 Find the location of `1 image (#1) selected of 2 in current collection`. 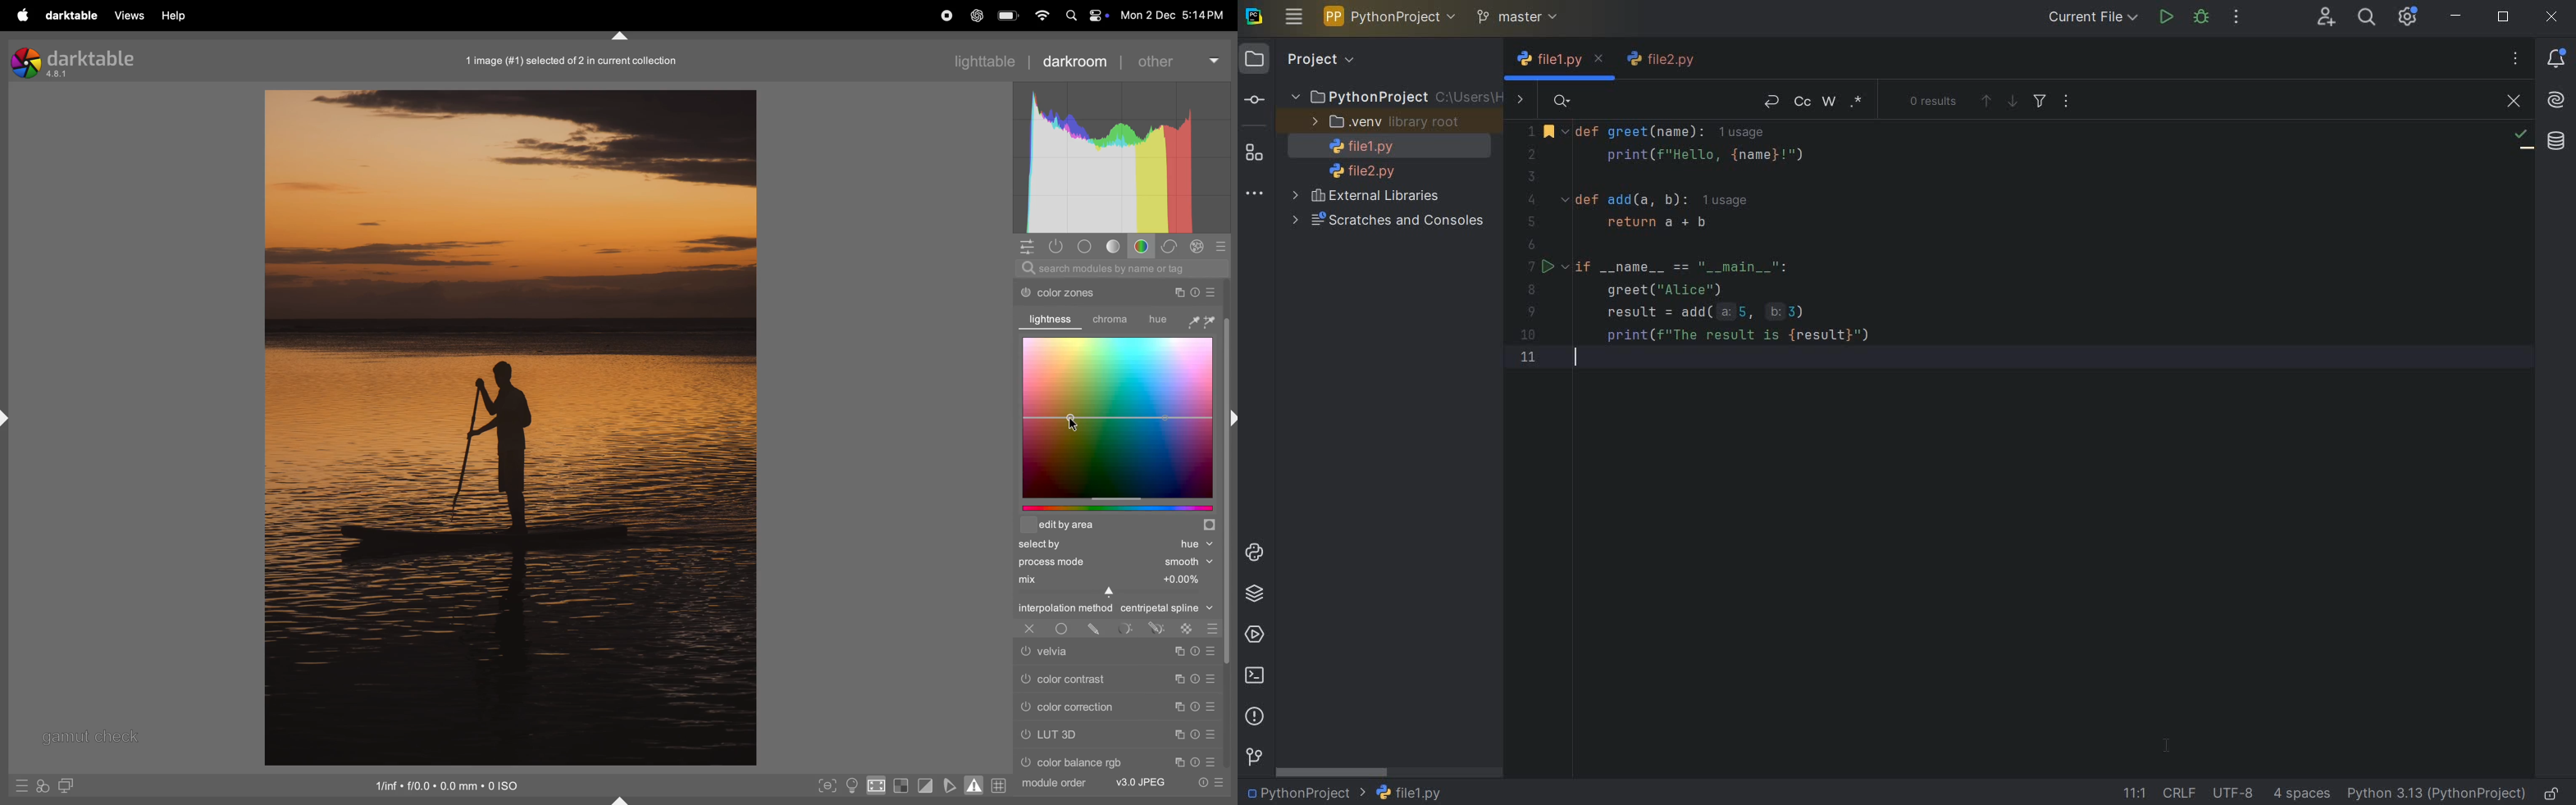

1 image (#1) selected of 2 in current collection is located at coordinates (571, 62).